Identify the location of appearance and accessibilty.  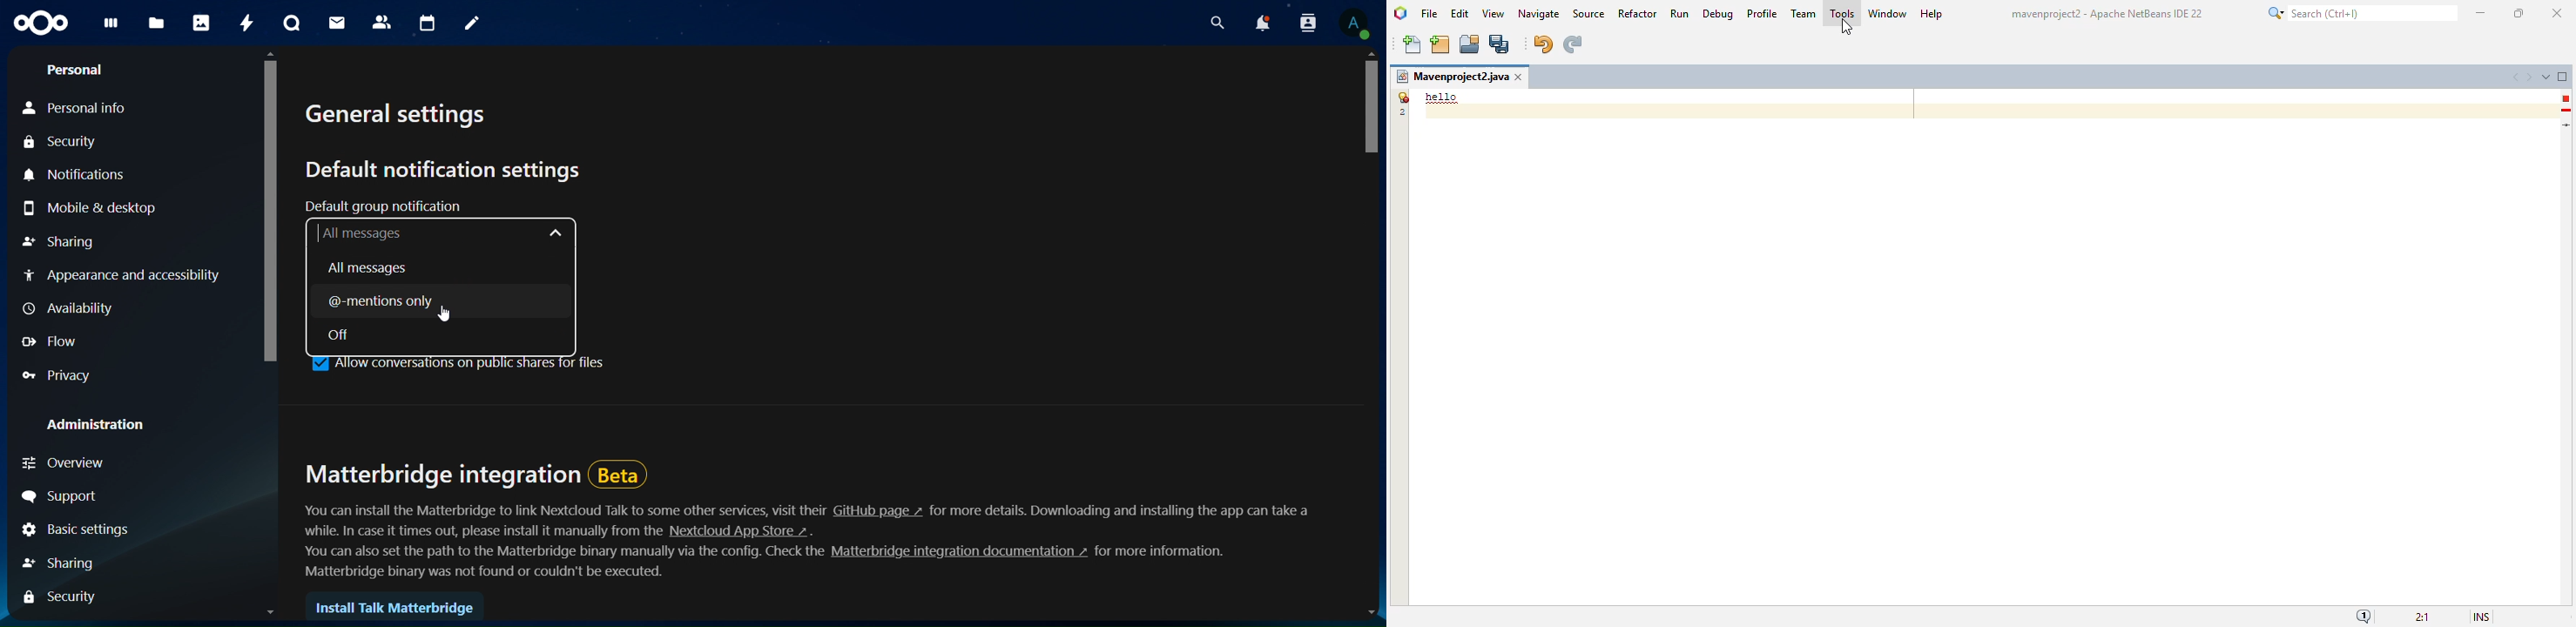
(124, 277).